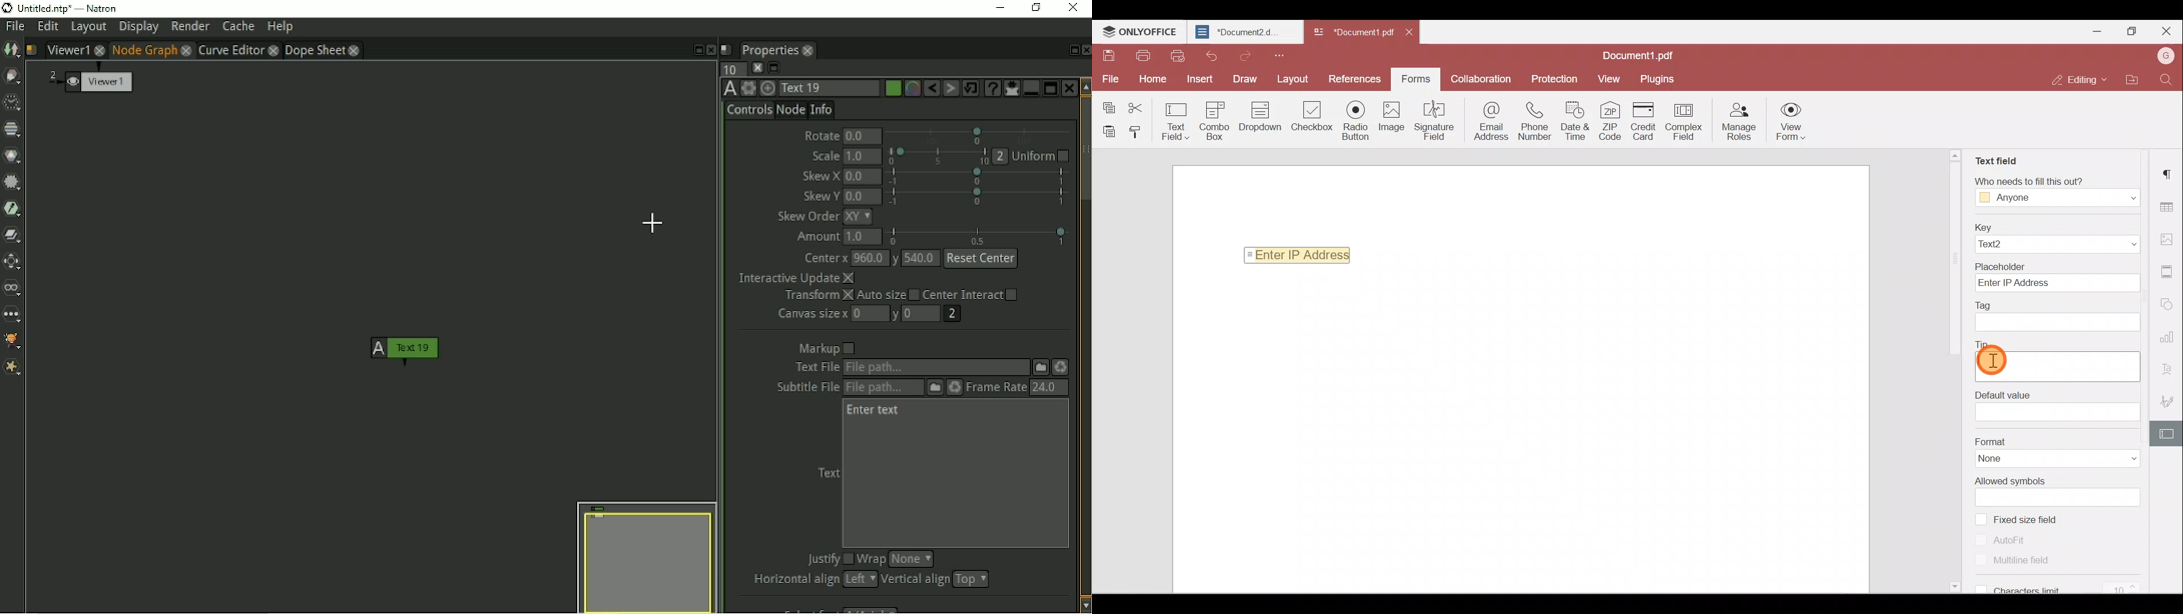 The height and width of the screenshot is (616, 2184). Describe the element at coordinates (1107, 55) in the screenshot. I see `Save` at that location.